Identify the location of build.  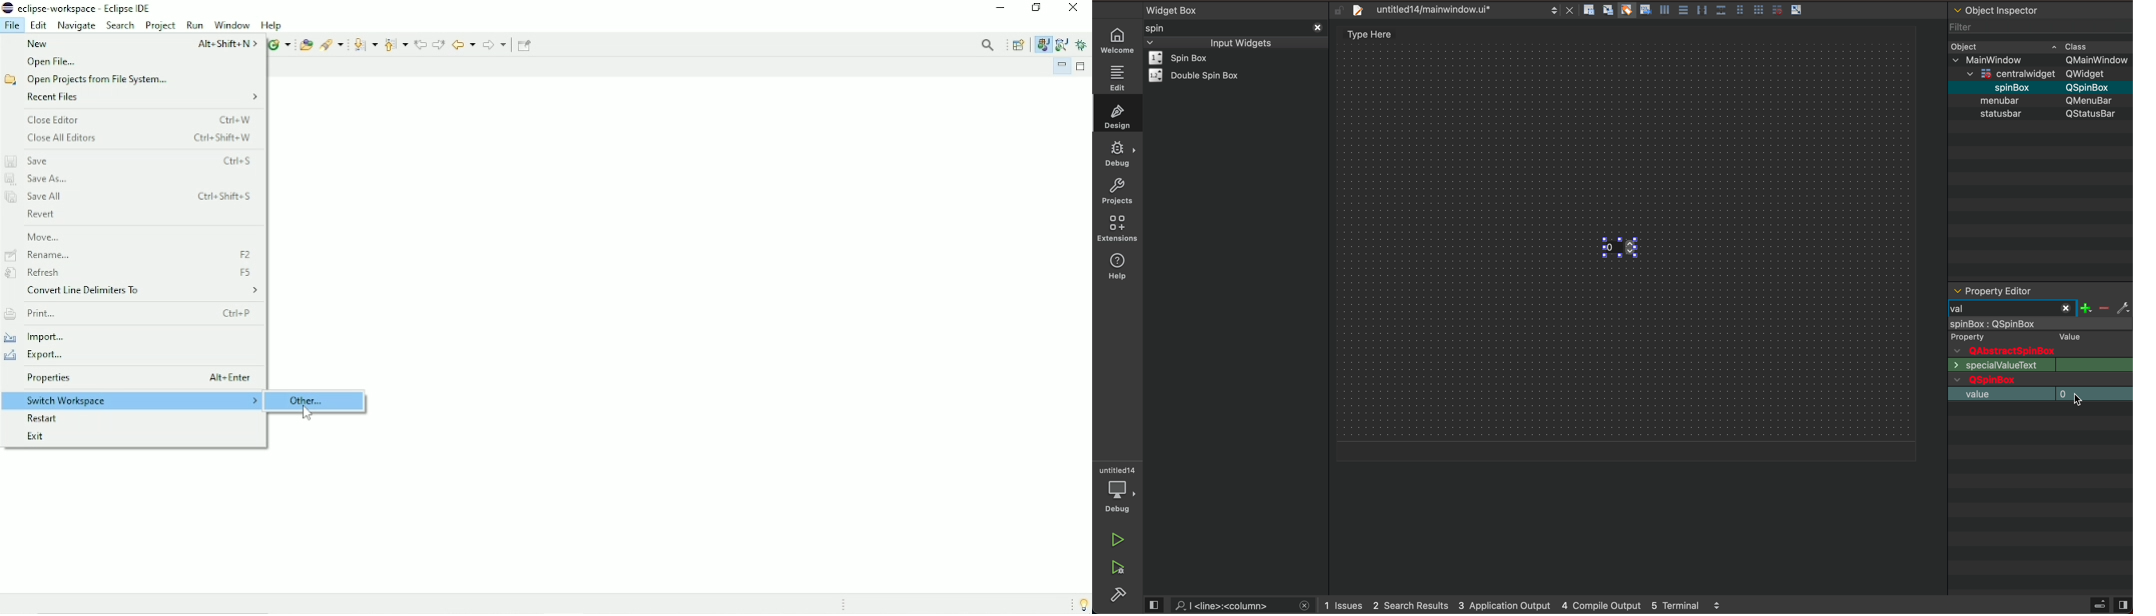
(1120, 595).